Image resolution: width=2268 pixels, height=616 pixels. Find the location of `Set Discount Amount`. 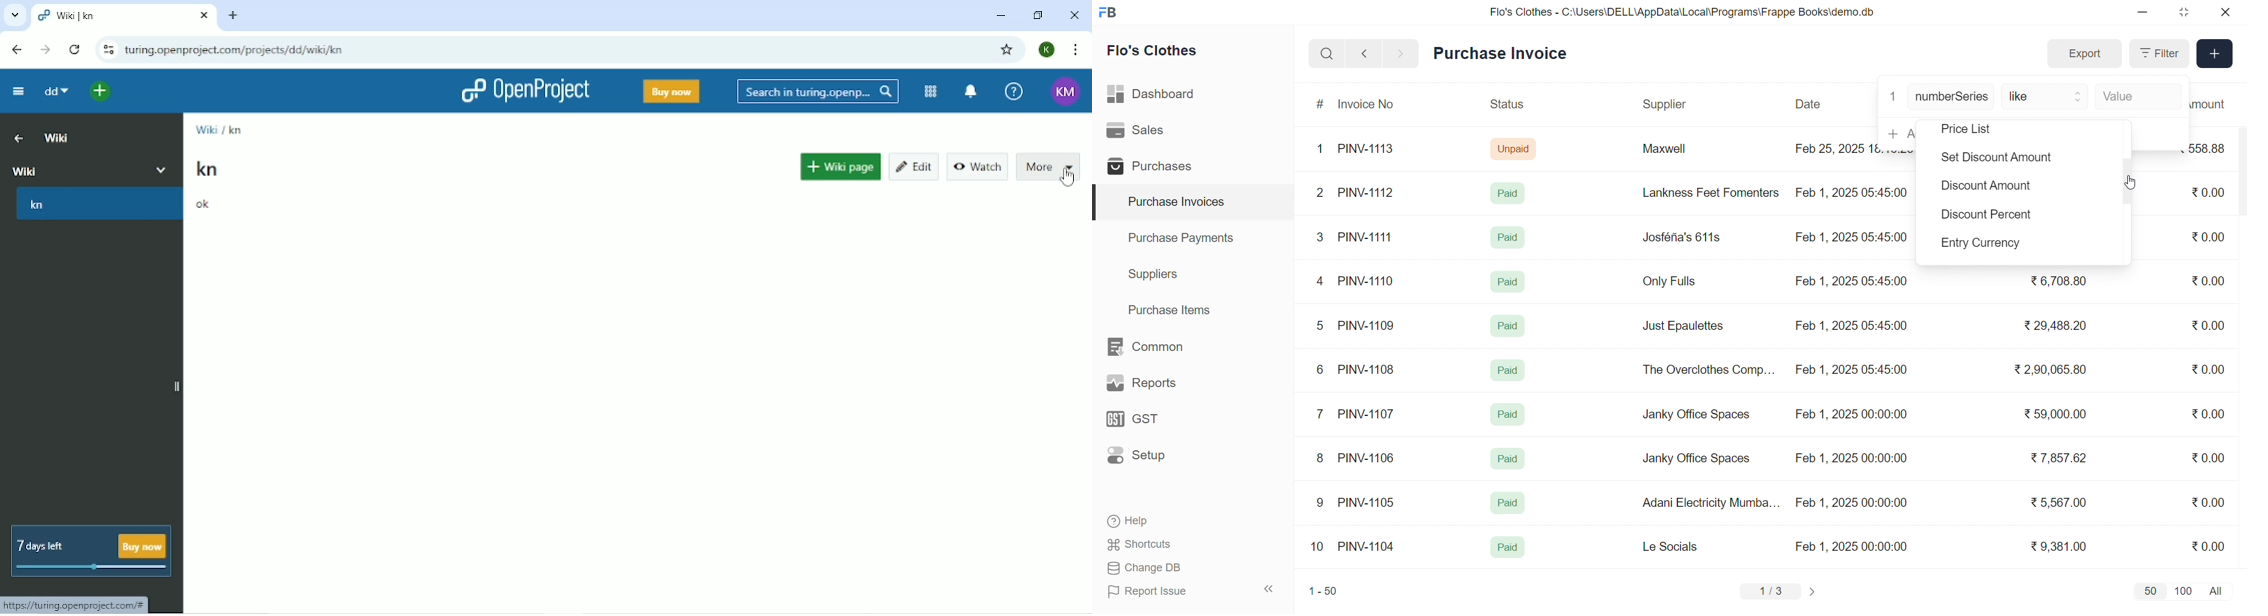

Set Discount Amount is located at coordinates (1994, 159).